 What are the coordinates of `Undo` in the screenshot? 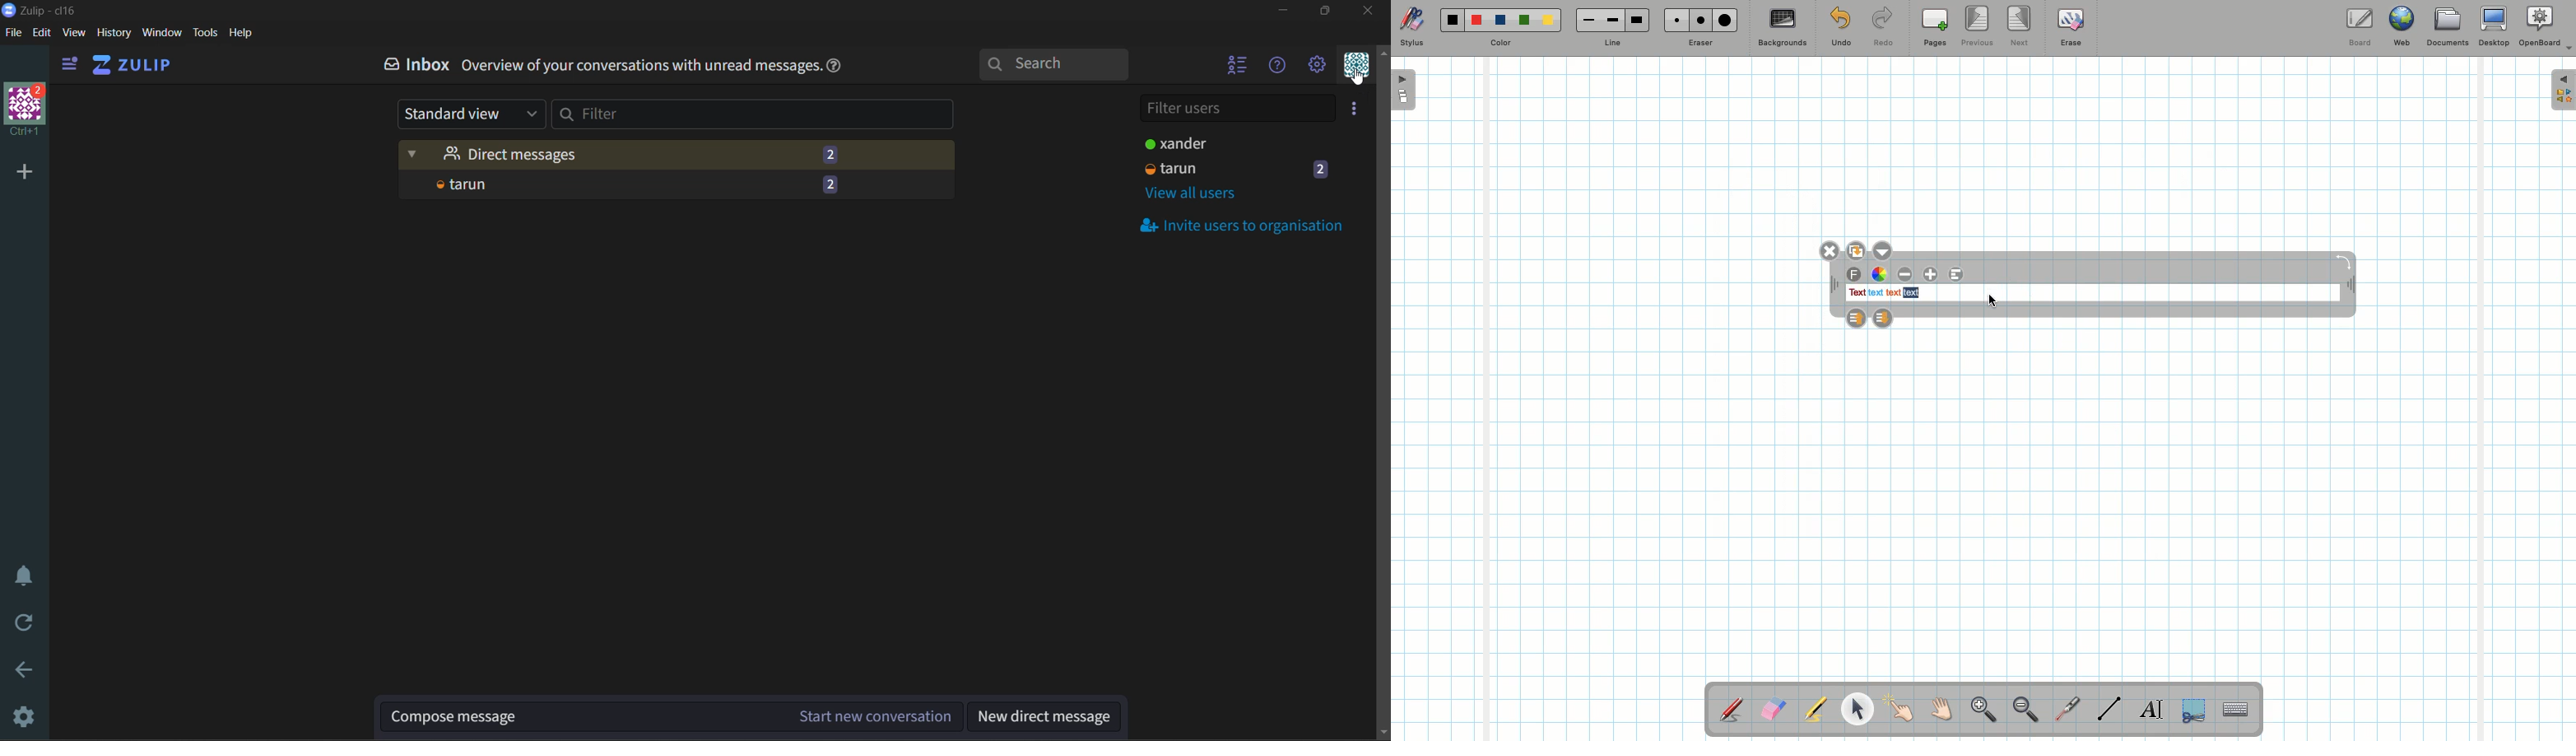 It's located at (1840, 30).